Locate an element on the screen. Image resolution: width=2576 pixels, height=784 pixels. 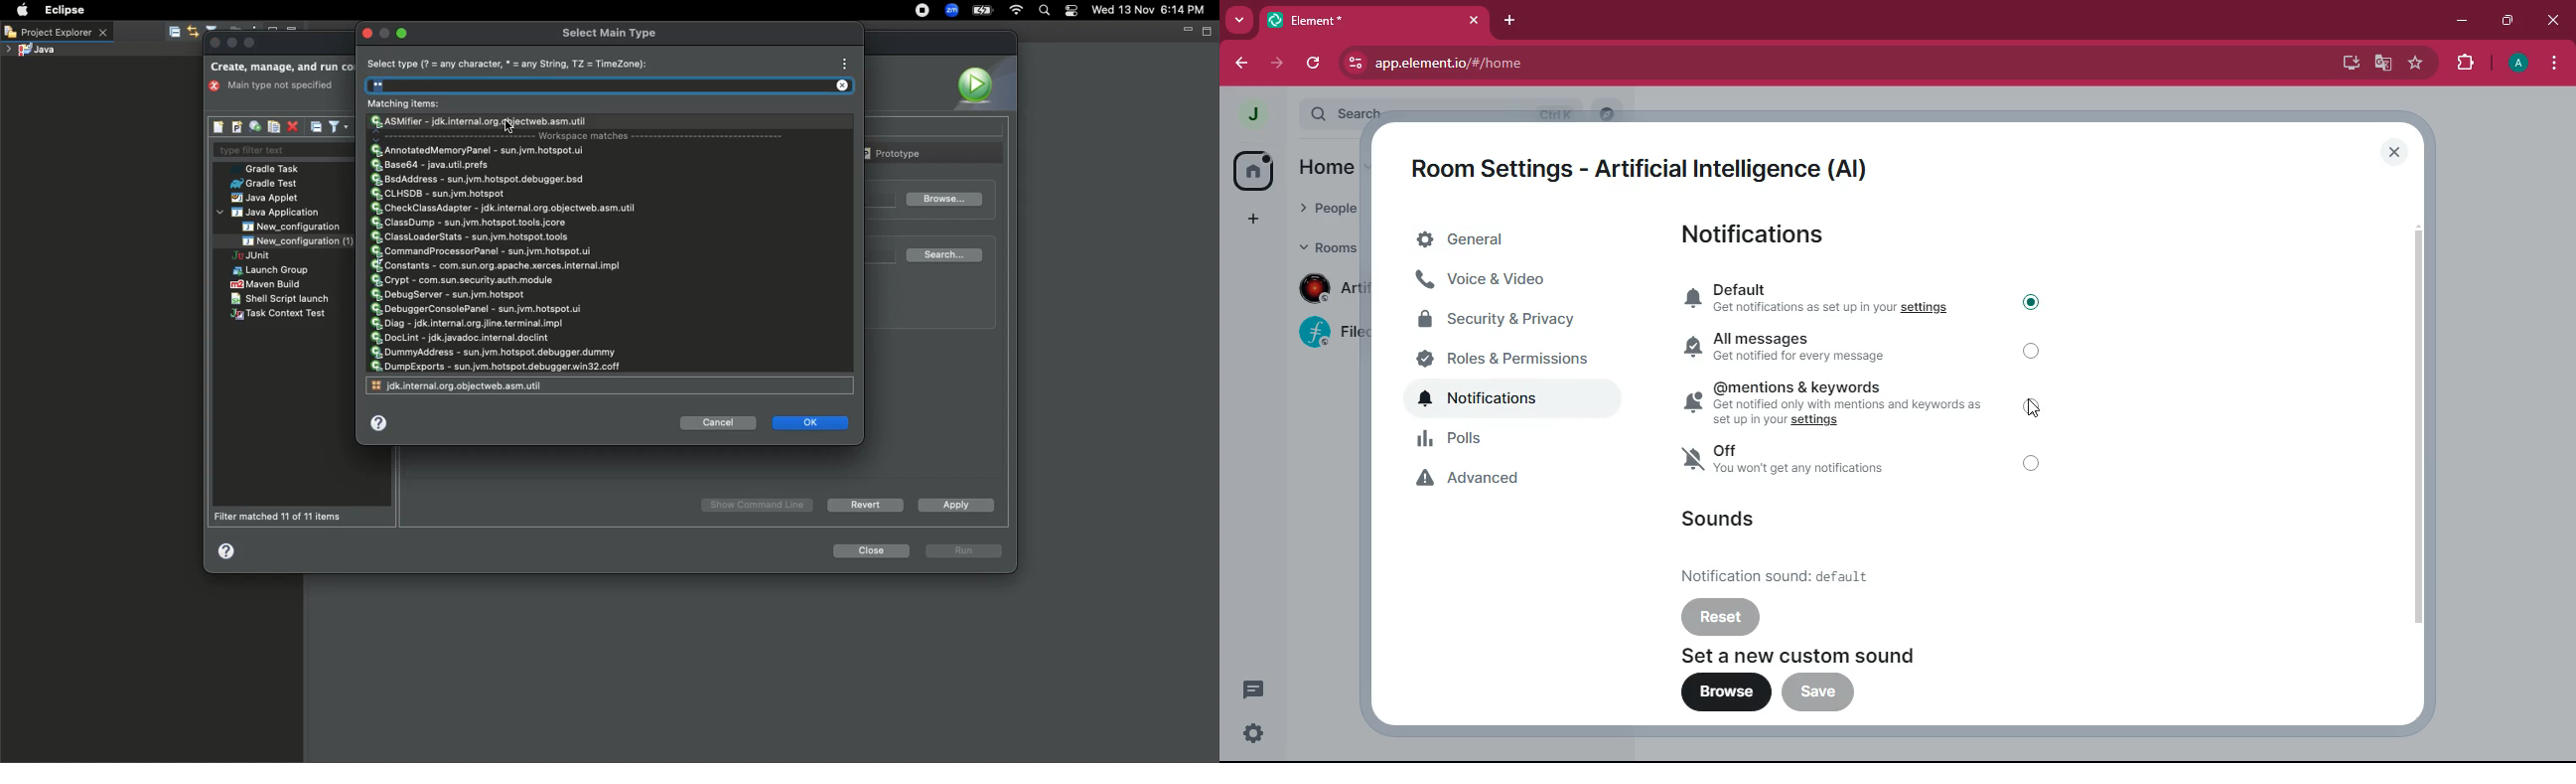
BsdAddress - sun.jvm.hotspot.debugger.bsd is located at coordinates (480, 181).